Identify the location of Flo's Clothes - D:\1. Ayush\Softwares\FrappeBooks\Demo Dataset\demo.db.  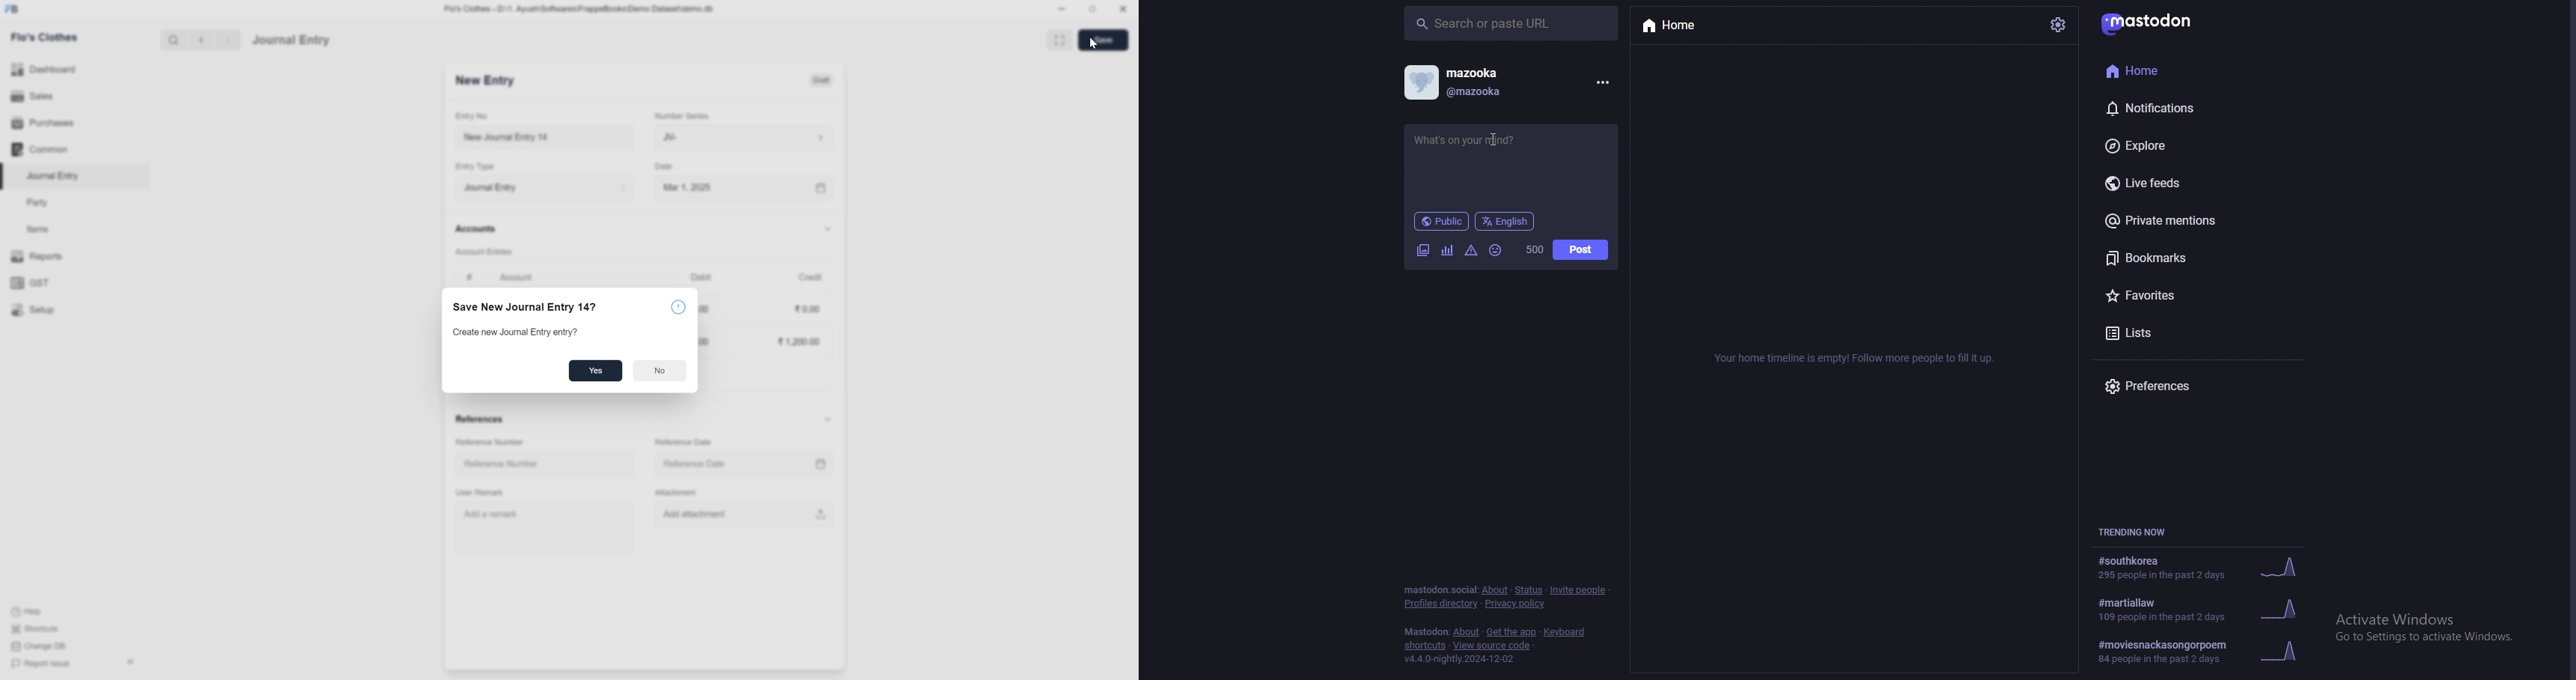
(582, 8).